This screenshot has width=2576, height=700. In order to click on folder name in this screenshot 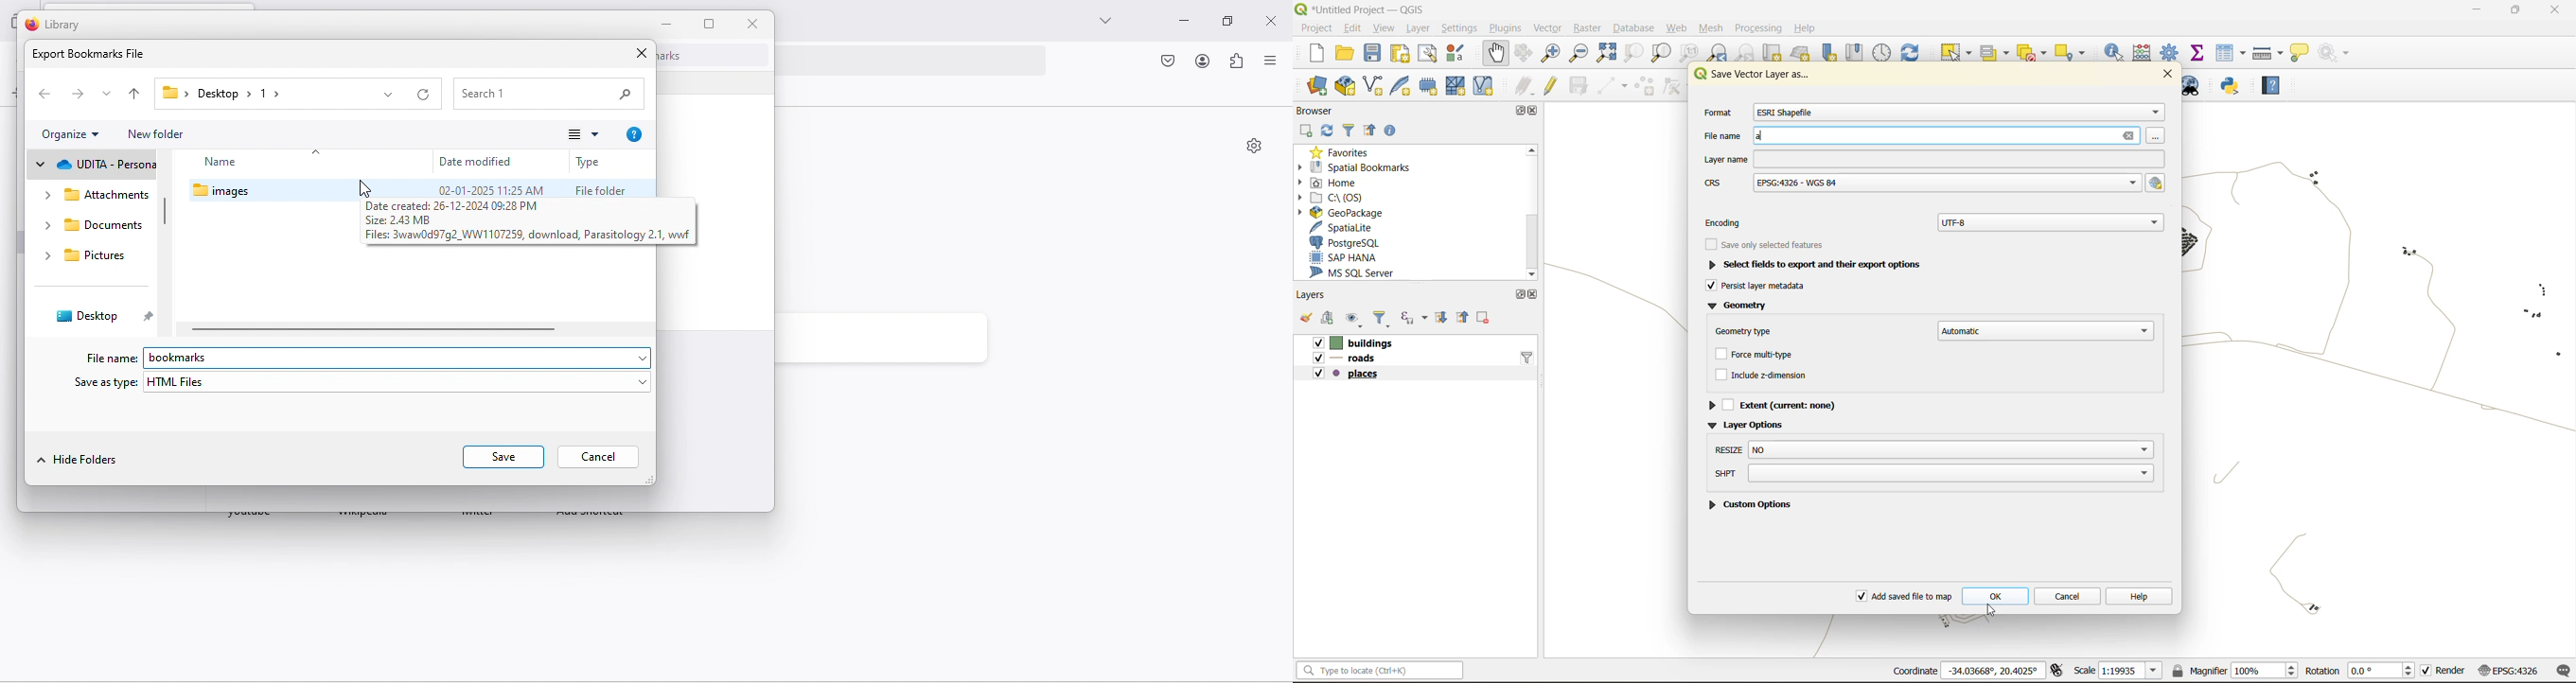, I will do `click(223, 95)`.